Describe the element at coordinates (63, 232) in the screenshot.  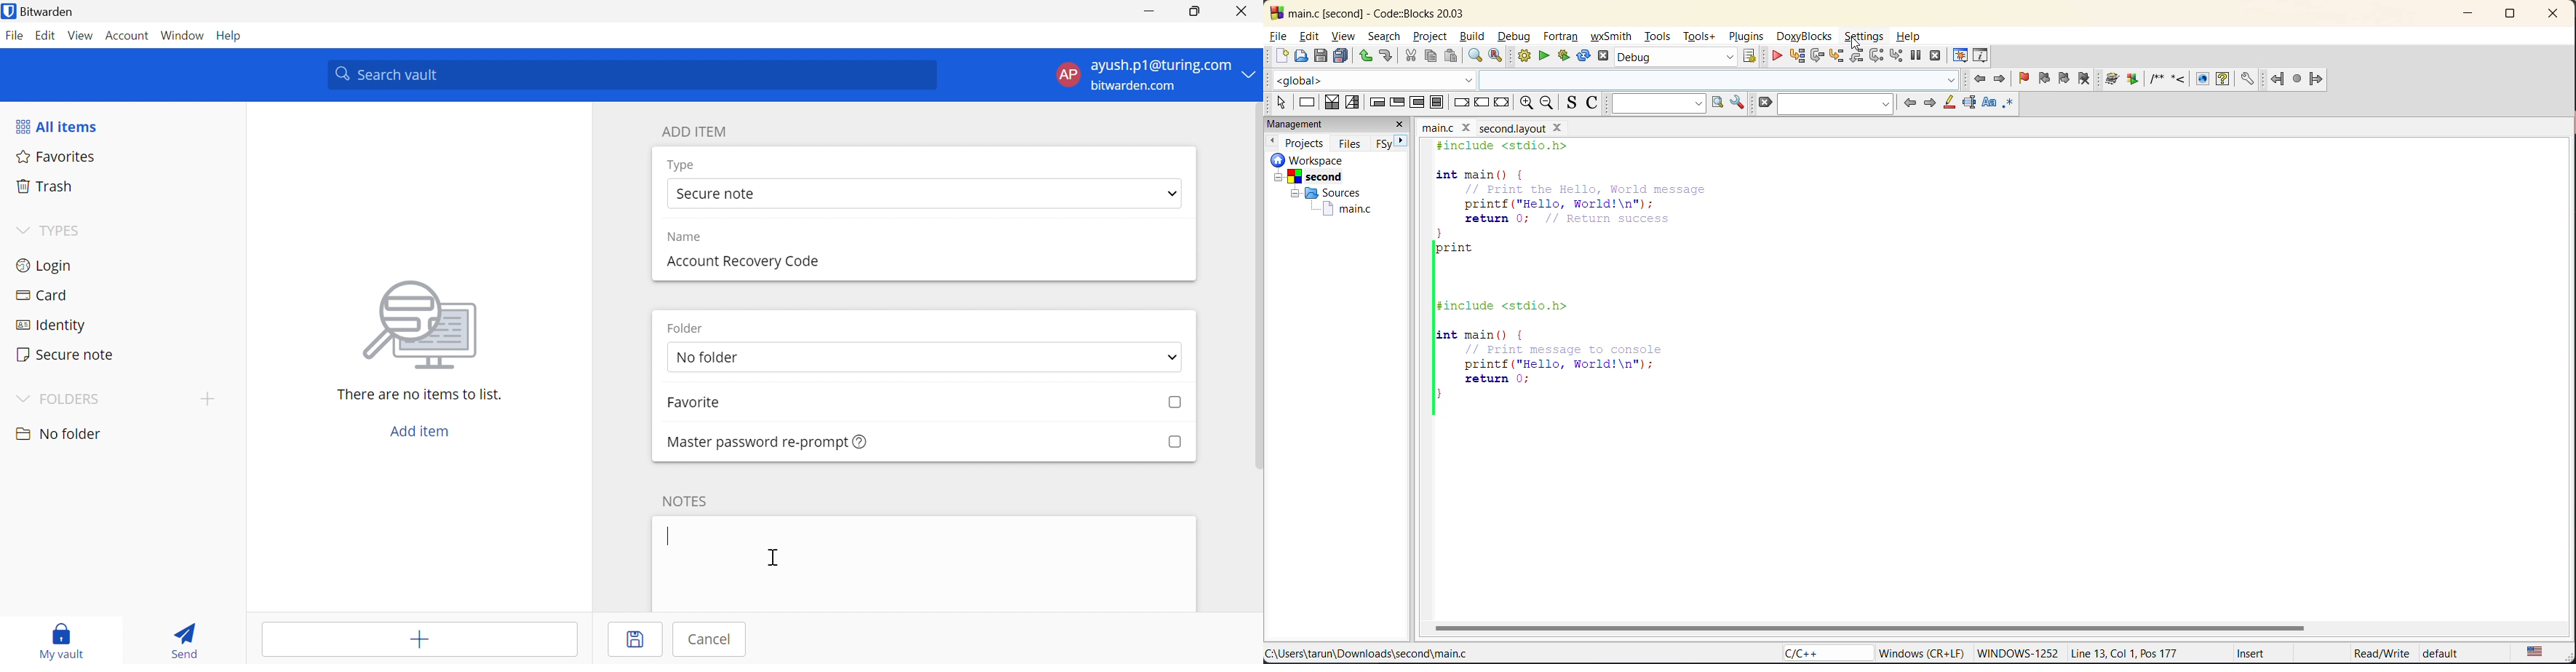
I see `TYPES` at that location.